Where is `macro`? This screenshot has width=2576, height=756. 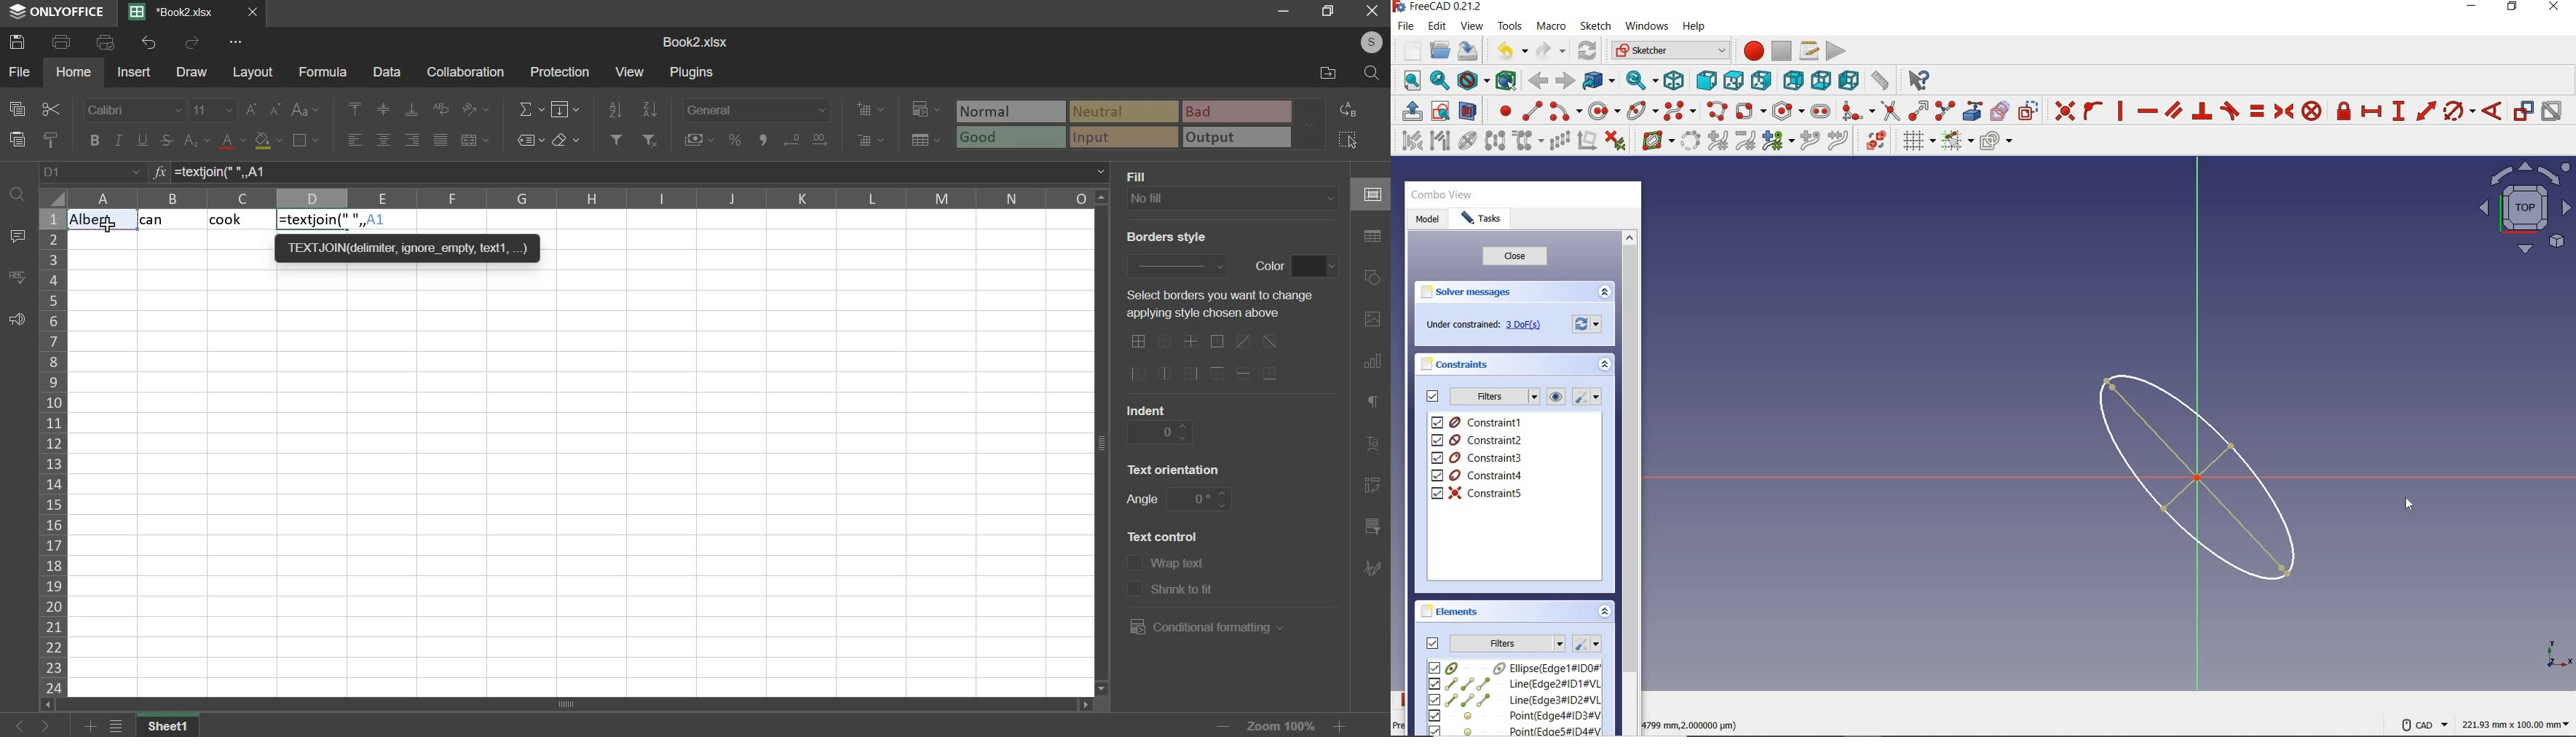 macro is located at coordinates (1552, 27).